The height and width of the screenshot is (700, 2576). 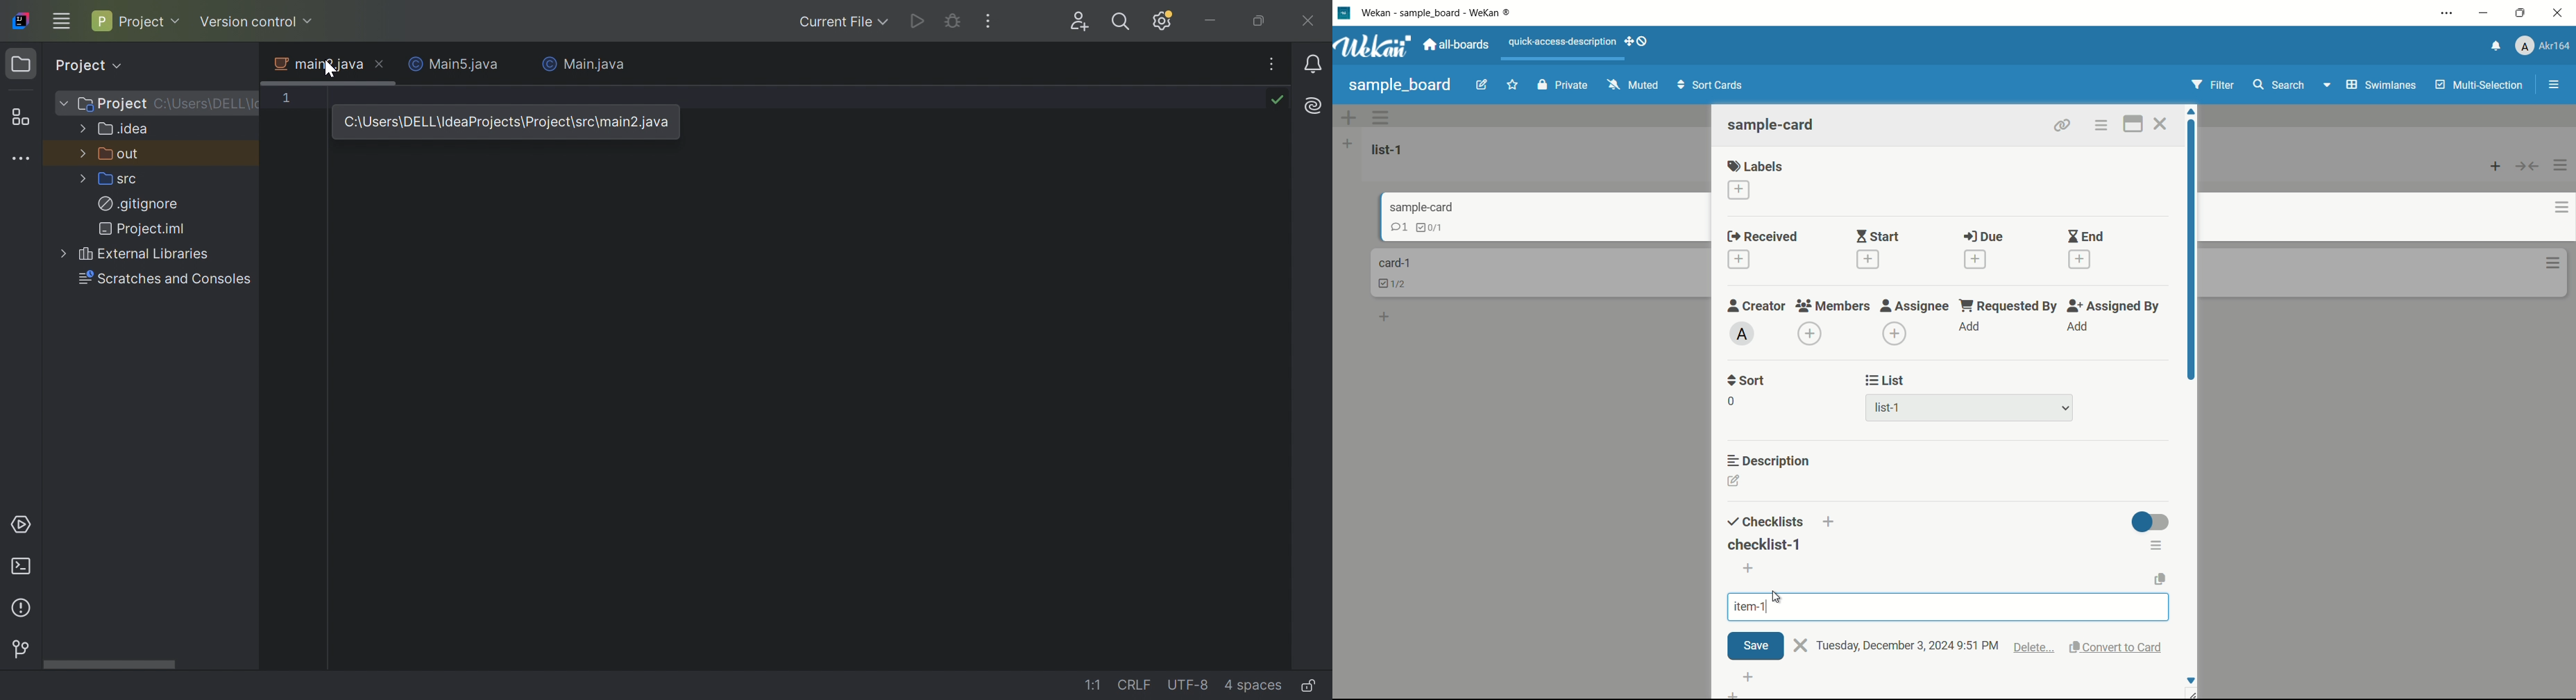 What do you see at coordinates (2494, 47) in the screenshot?
I see `notifications` at bounding box center [2494, 47].